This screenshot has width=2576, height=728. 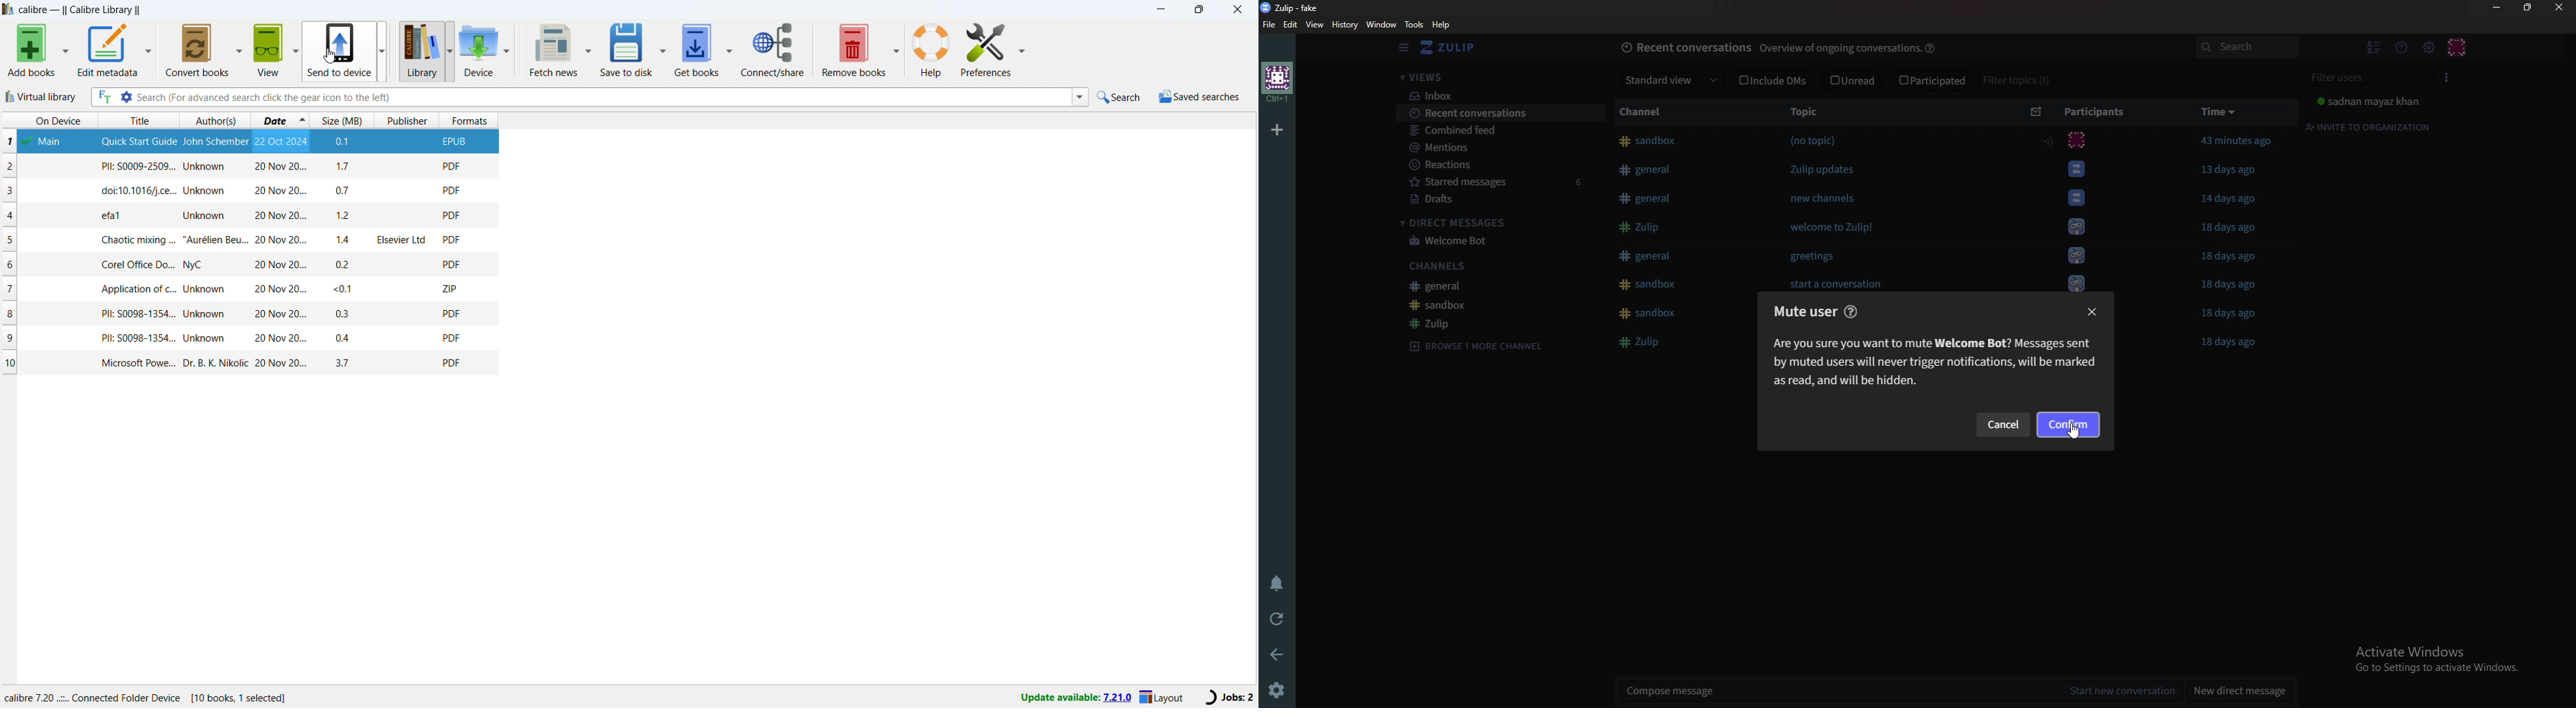 I want to click on 13 days ago, so click(x=2233, y=170).